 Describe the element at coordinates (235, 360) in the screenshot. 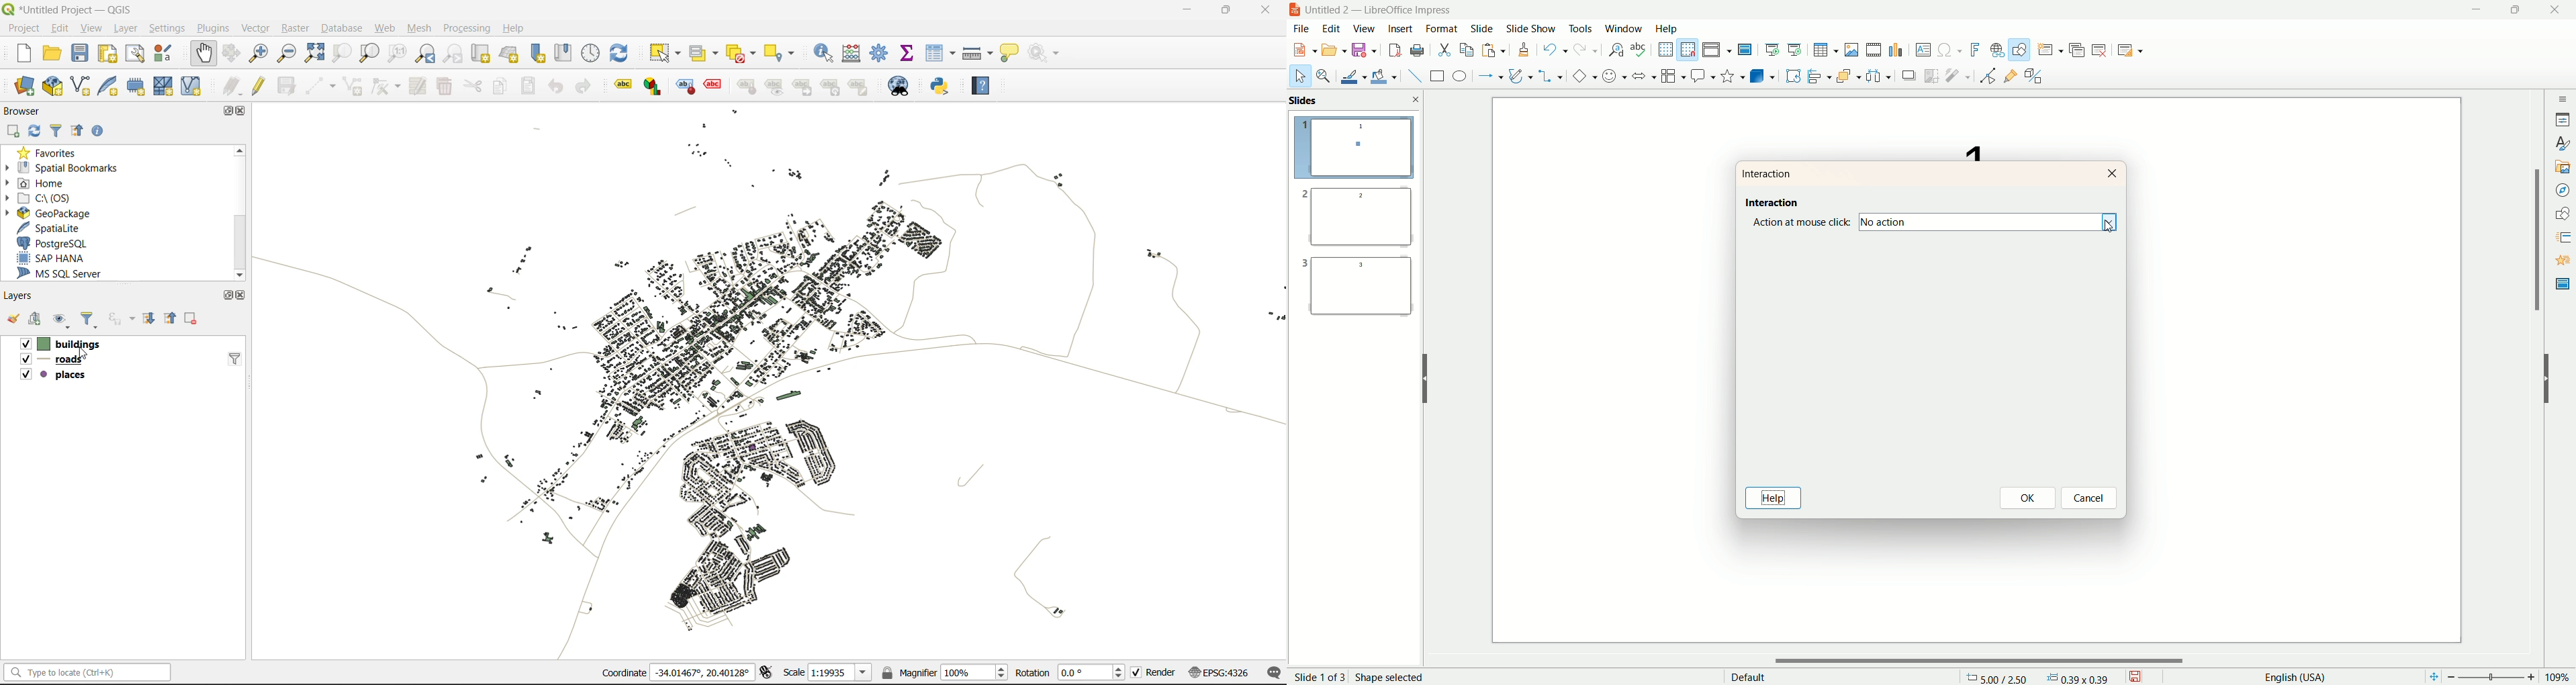

I see `filter` at that location.